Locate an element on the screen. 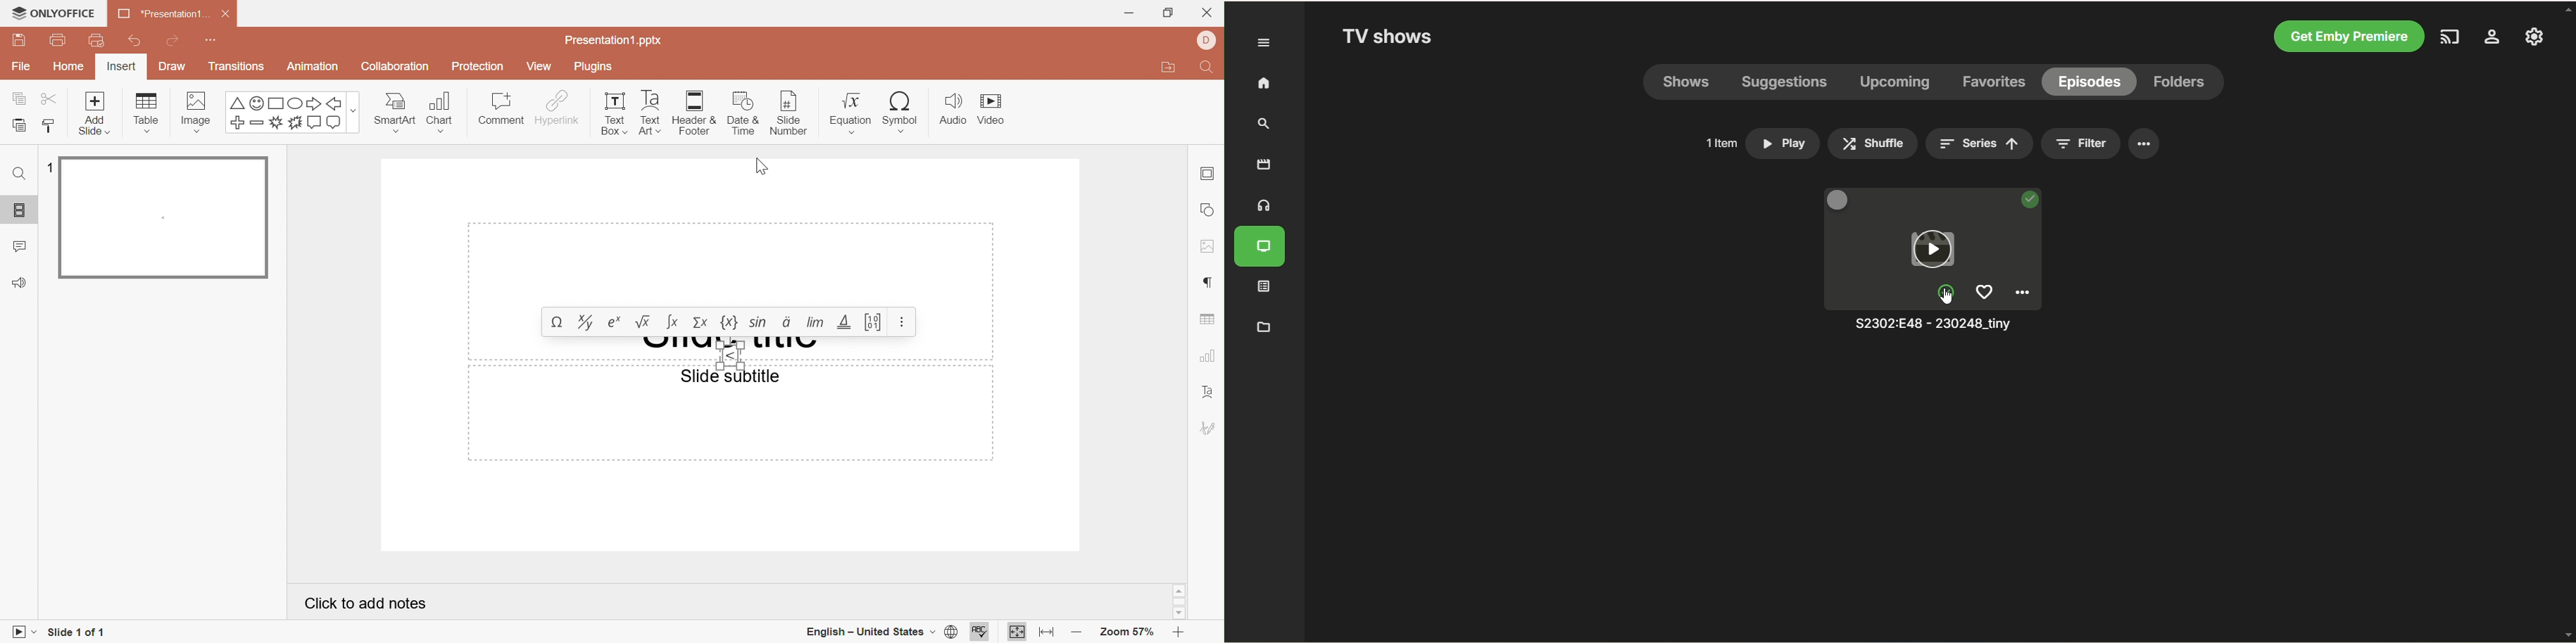 This screenshot has height=644, width=2576. Slide subtitle is located at coordinates (734, 378).